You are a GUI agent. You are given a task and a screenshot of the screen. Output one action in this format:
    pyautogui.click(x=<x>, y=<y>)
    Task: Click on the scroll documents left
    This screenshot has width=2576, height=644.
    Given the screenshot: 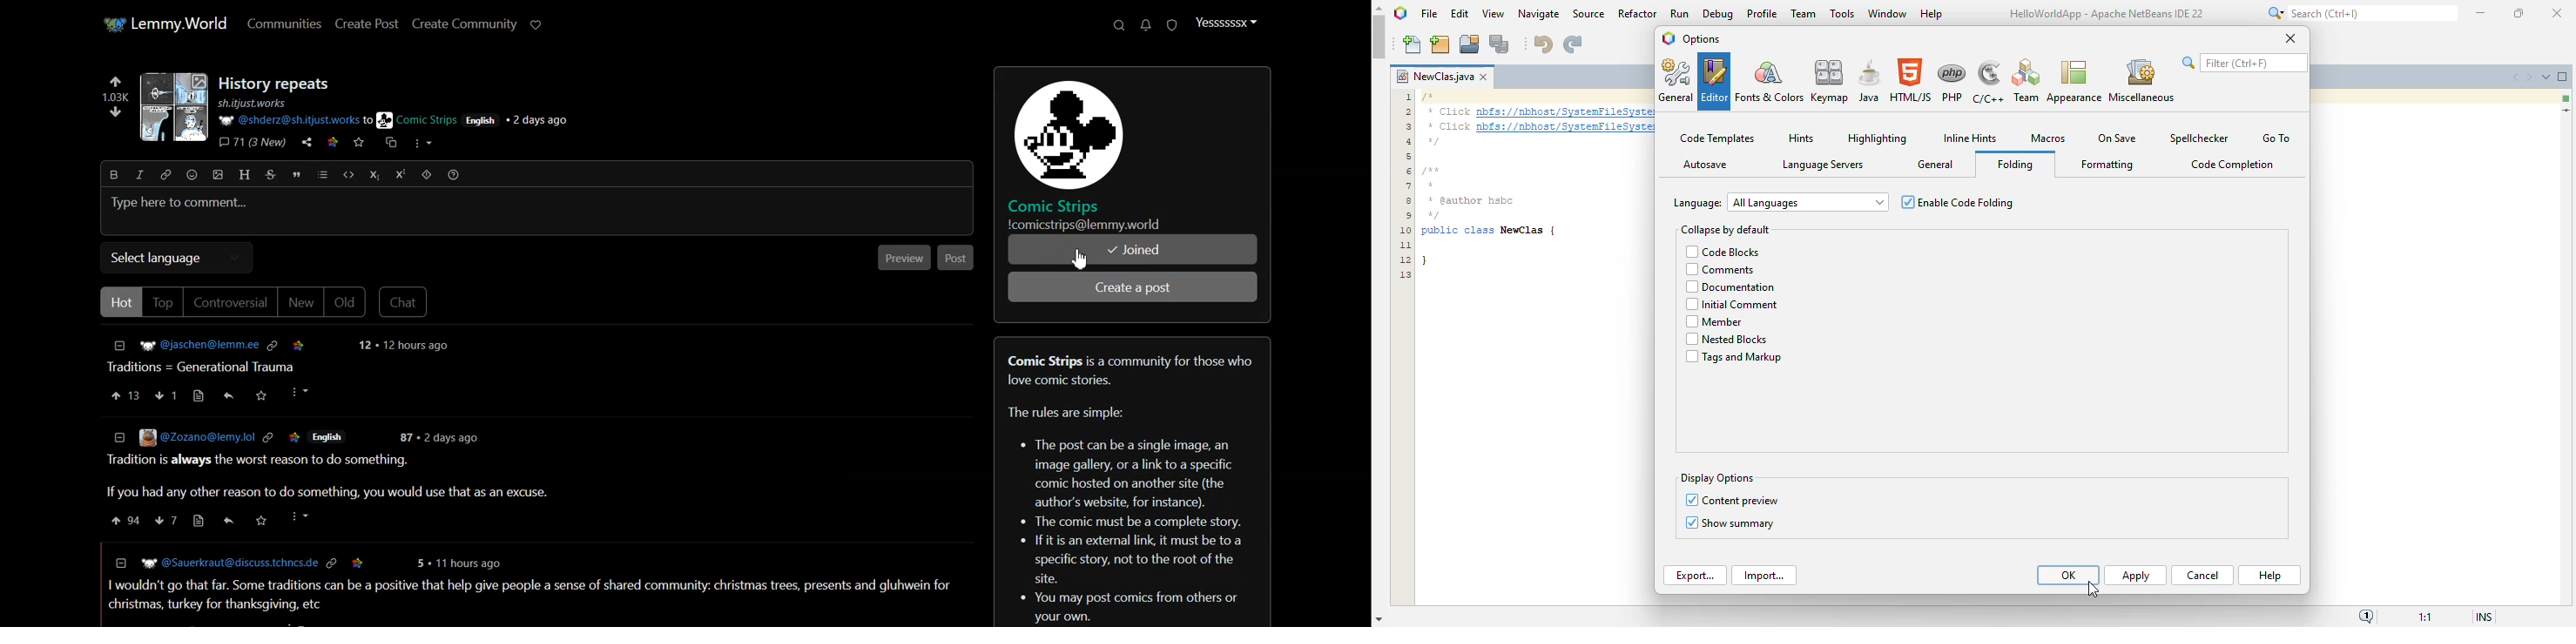 What is the action you would take?
    pyautogui.click(x=2517, y=77)
    